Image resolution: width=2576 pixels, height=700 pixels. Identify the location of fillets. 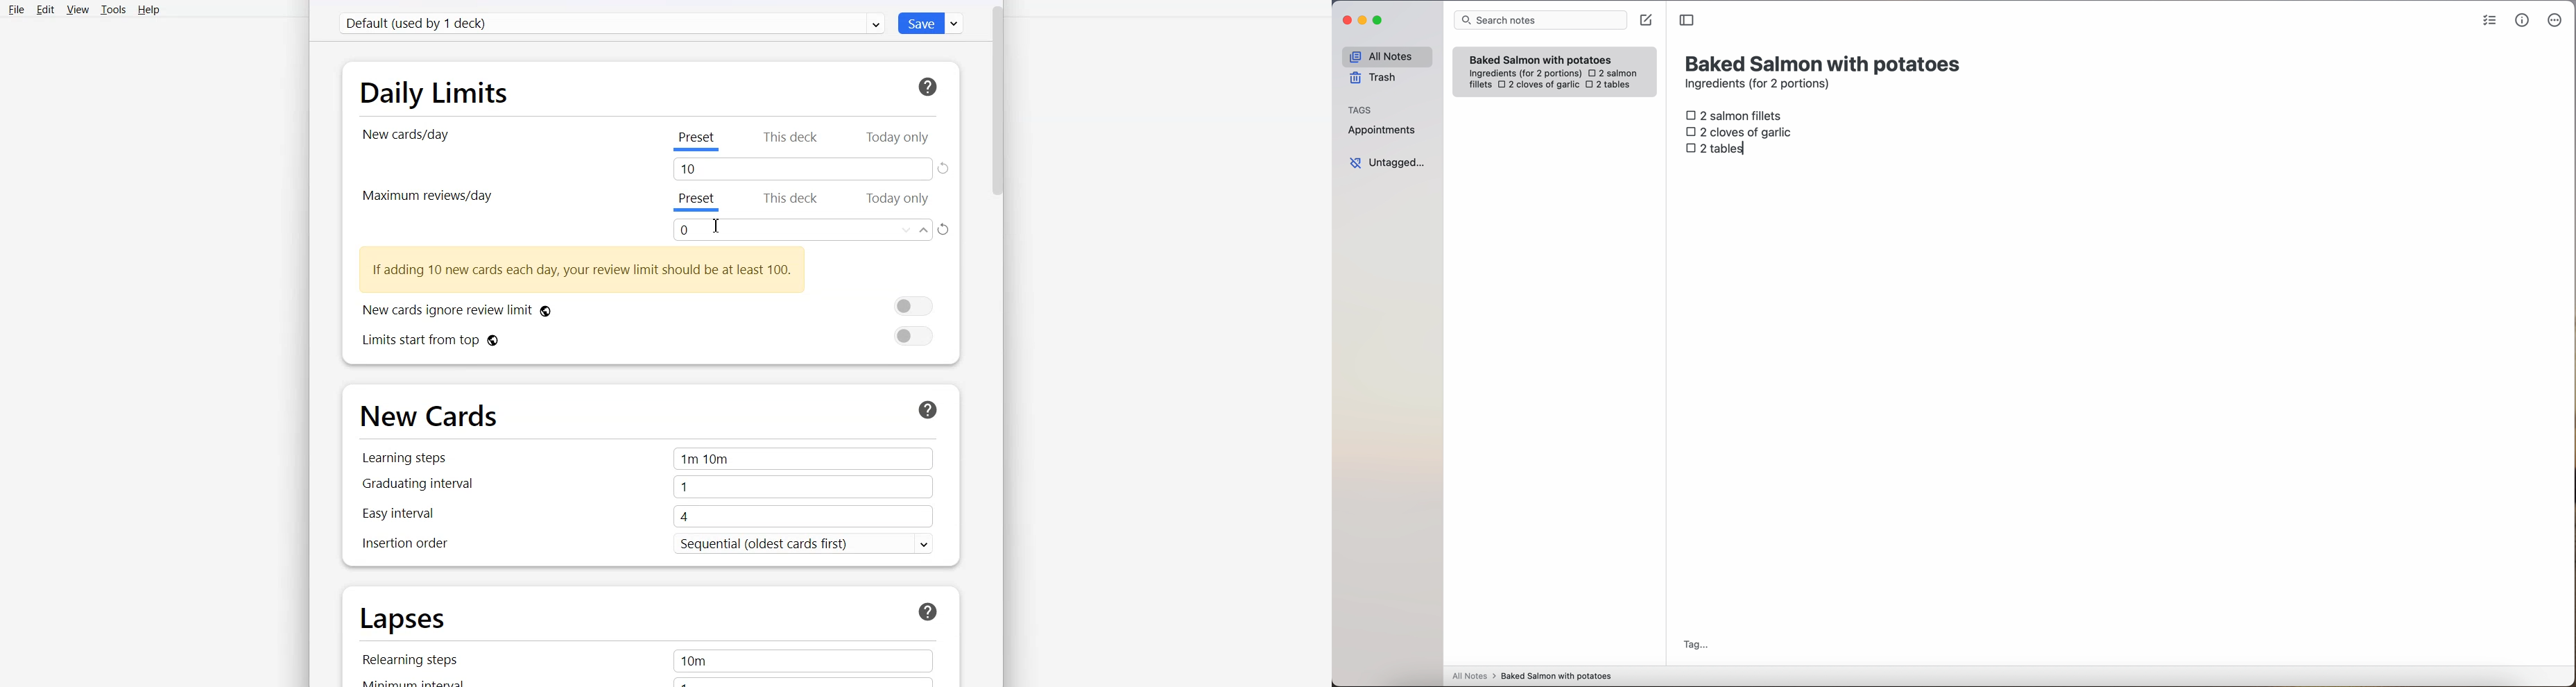
(1481, 85).